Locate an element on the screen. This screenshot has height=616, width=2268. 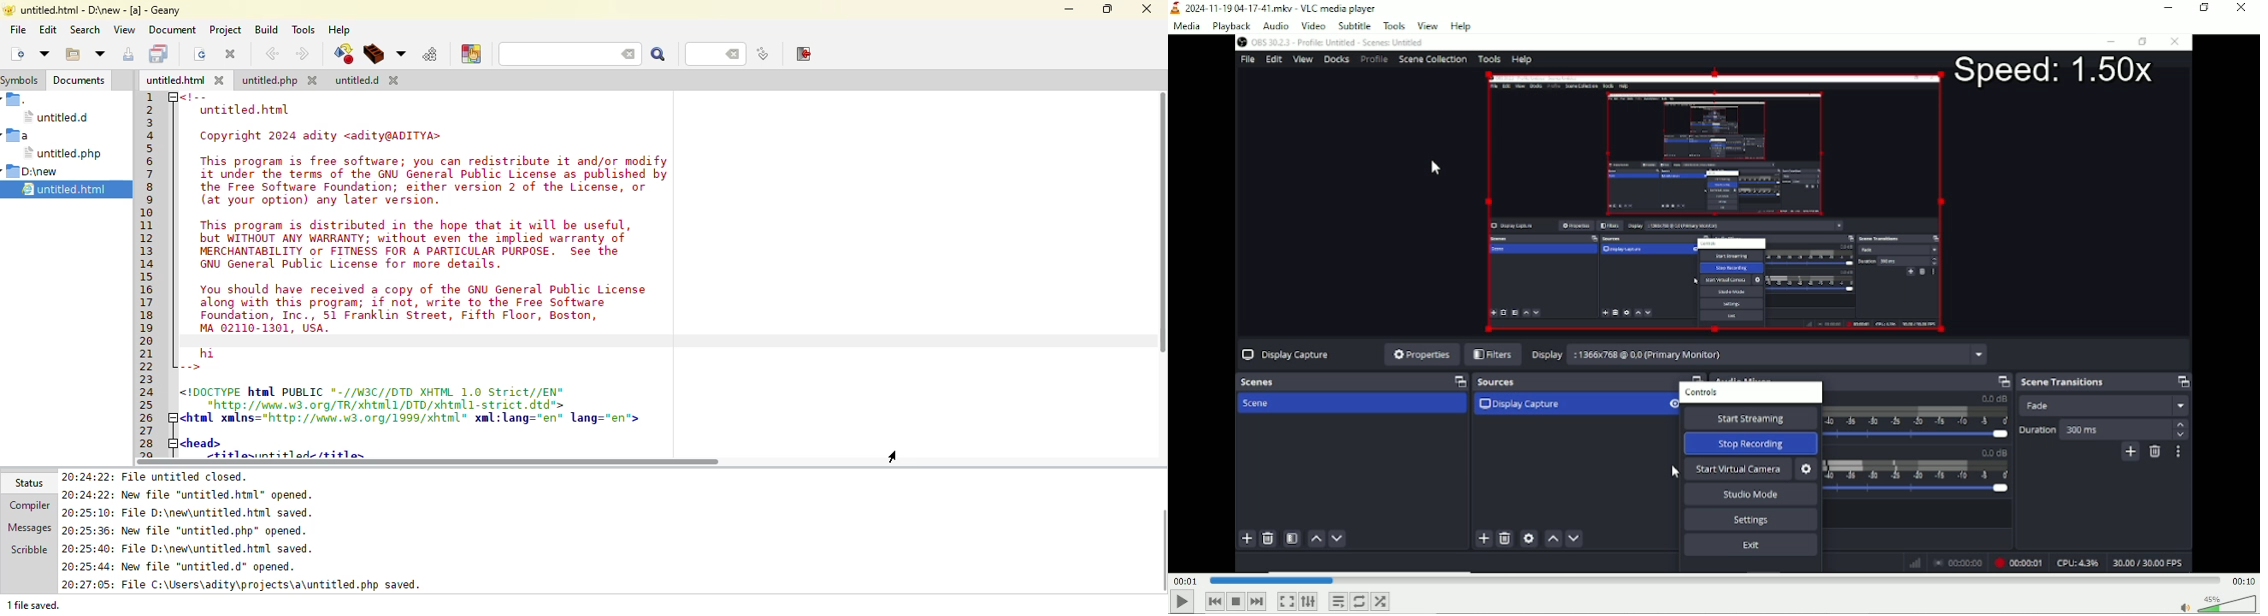
playback is located at coordinates (1231, 25).